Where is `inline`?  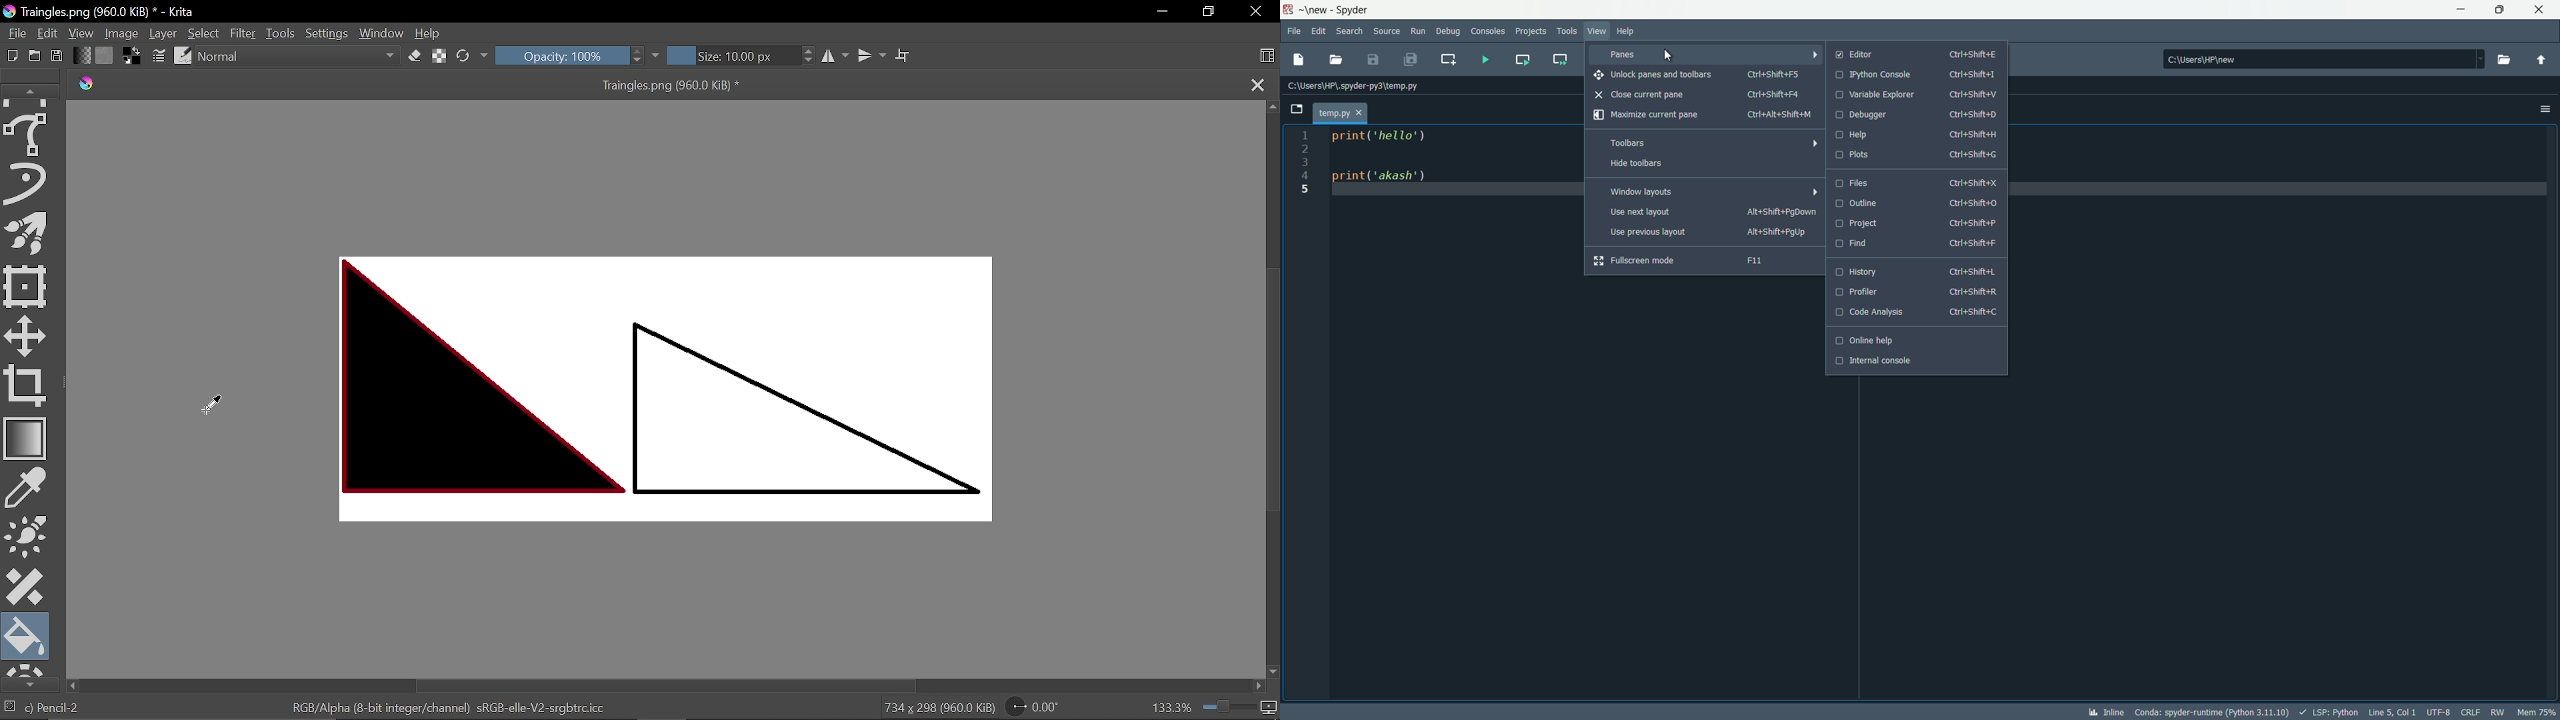 inline is located at coordinates (2104, 713).